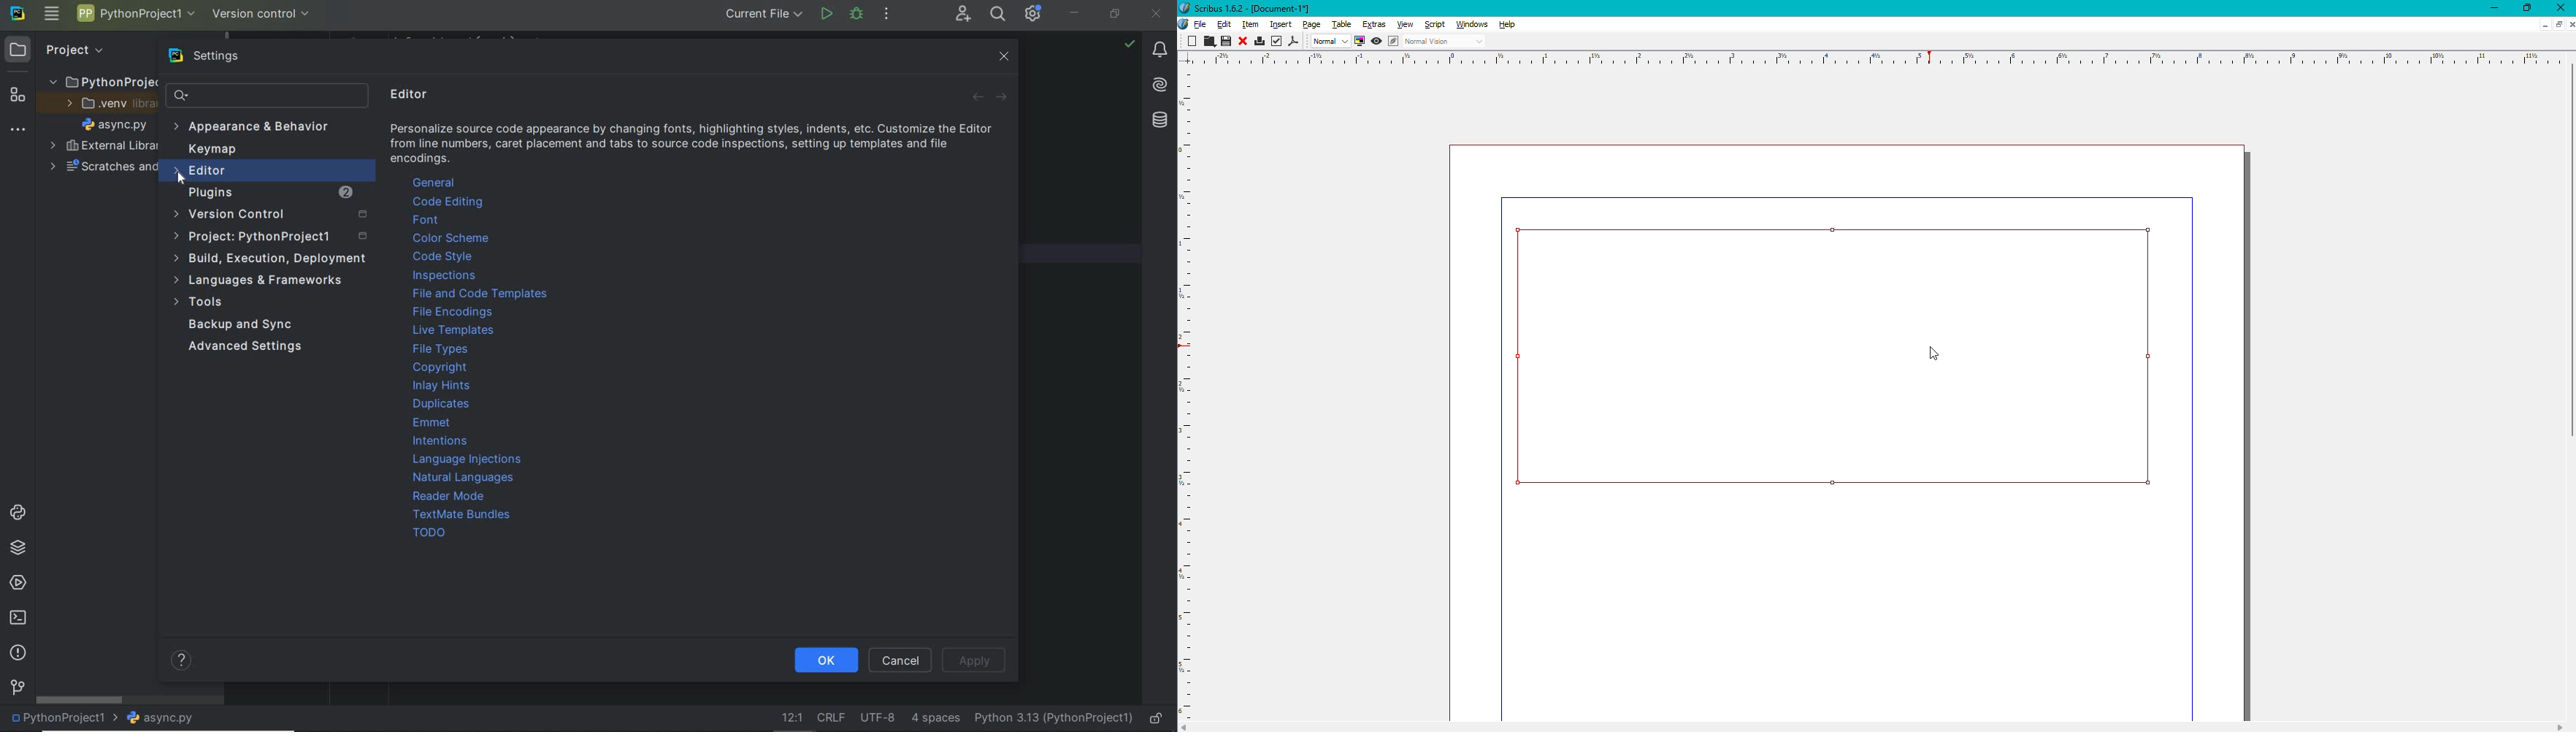  What do you see at coordinates (1934, 354) in the screenshot?
I see `Cursor` at bounding box center [1934, 354].